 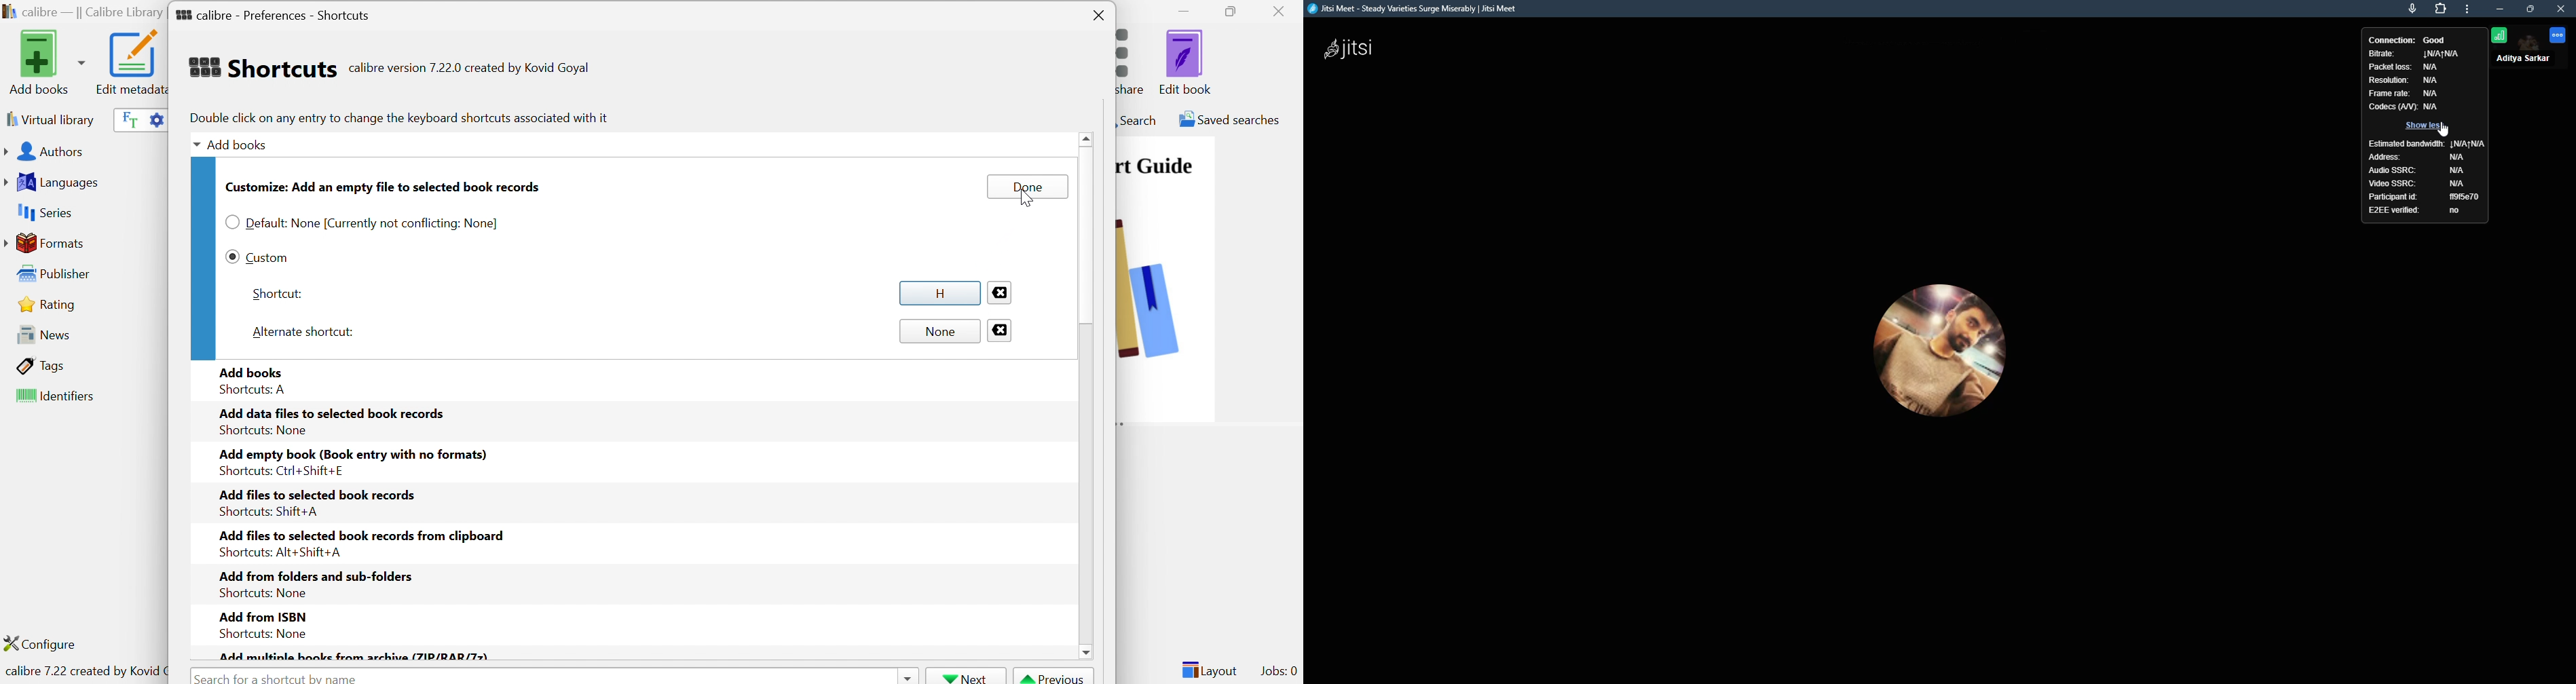 I want to click on Edit book, so click(x=1186, y=62).